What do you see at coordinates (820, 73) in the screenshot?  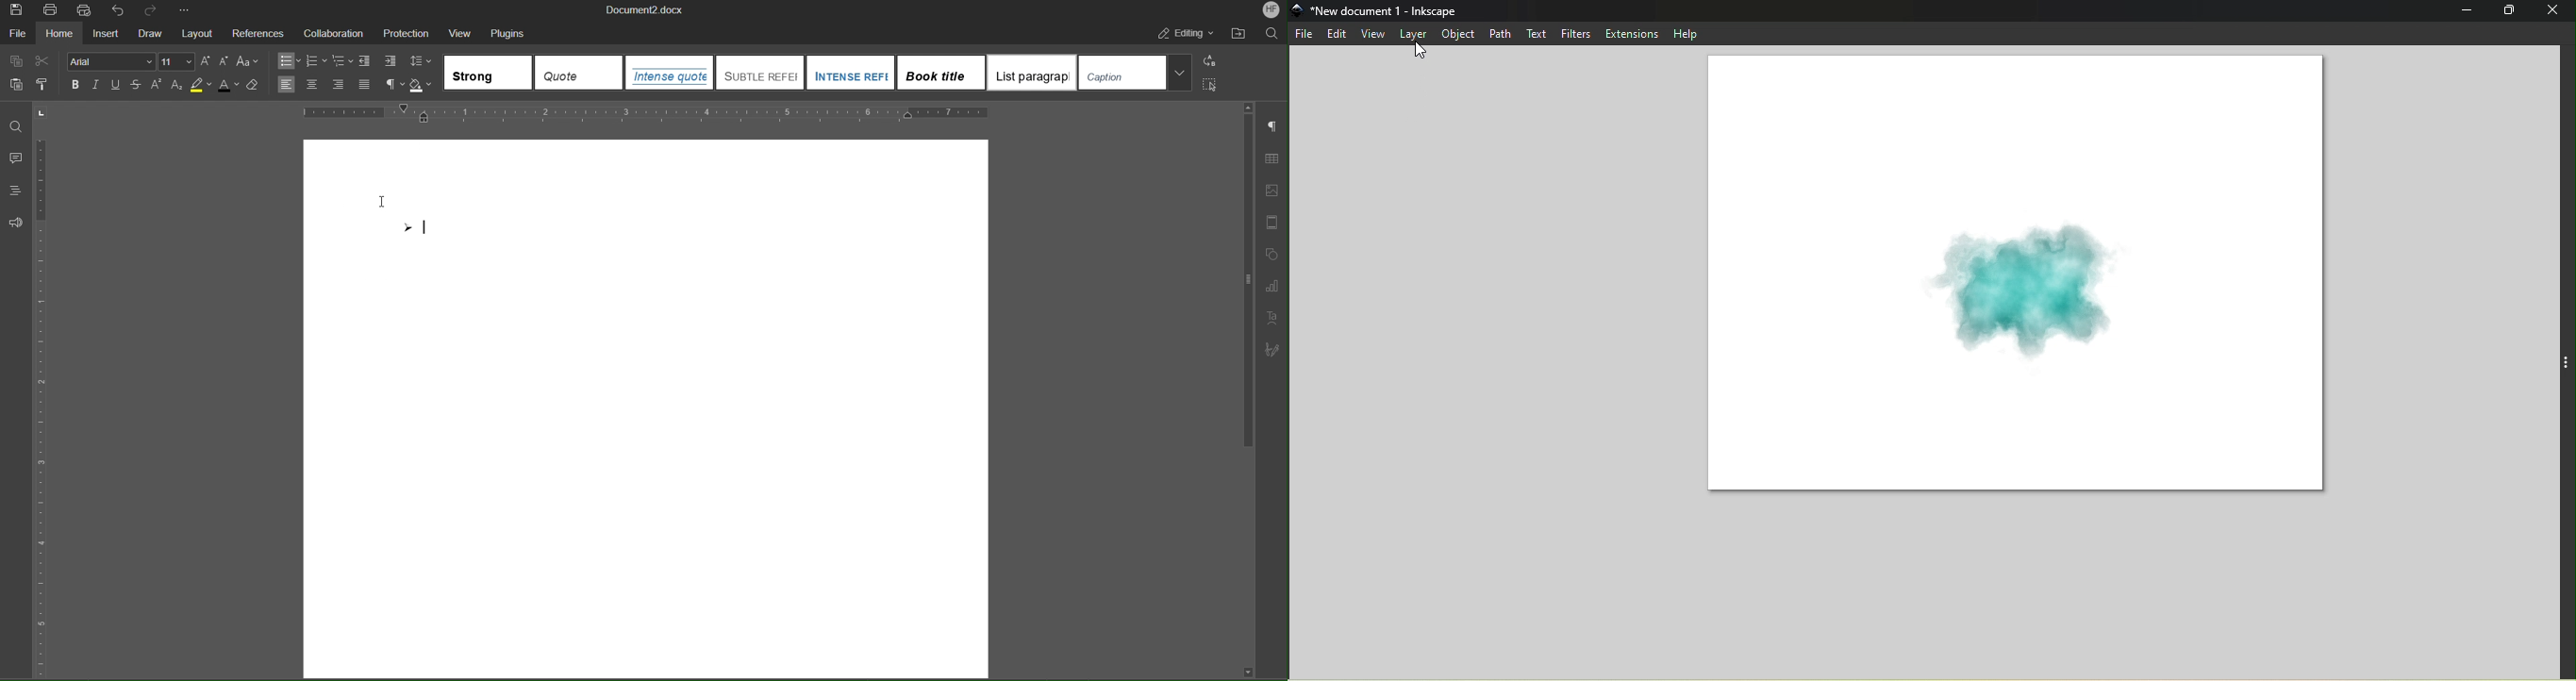 I see `Heading Style` at bounding box center [820, 73].